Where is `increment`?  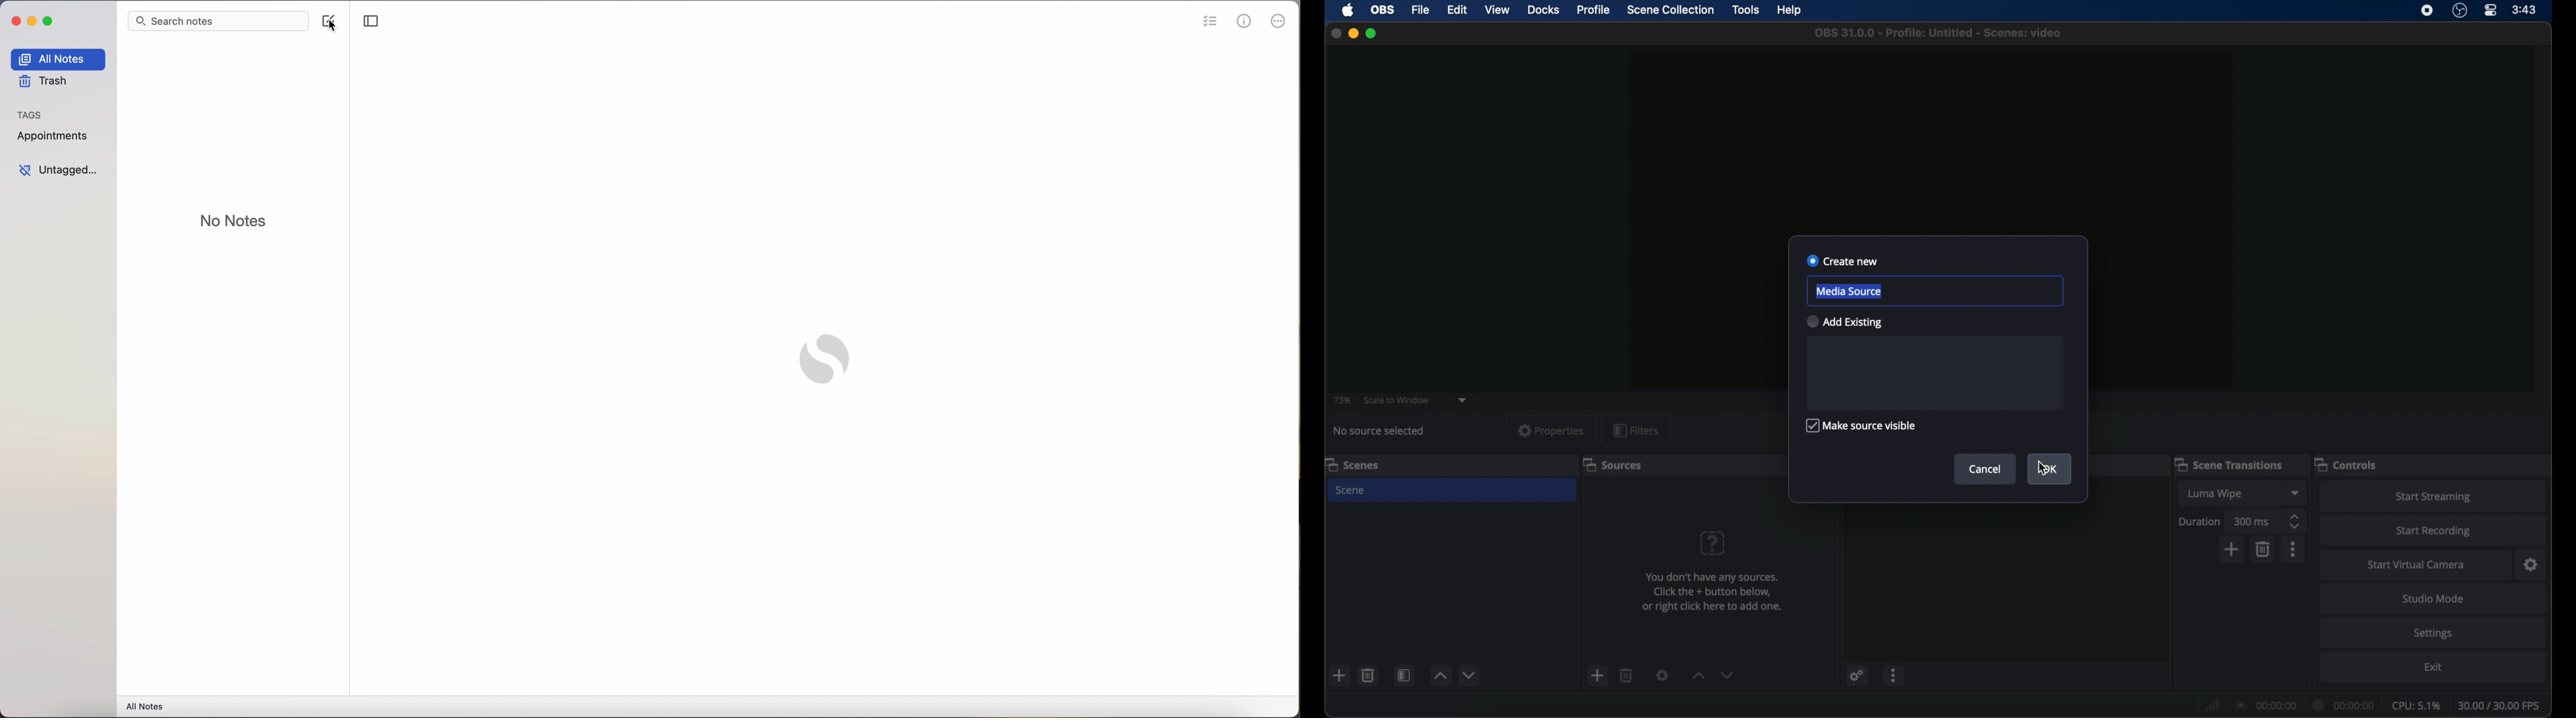
increment is located at coordinates (1698, 676).